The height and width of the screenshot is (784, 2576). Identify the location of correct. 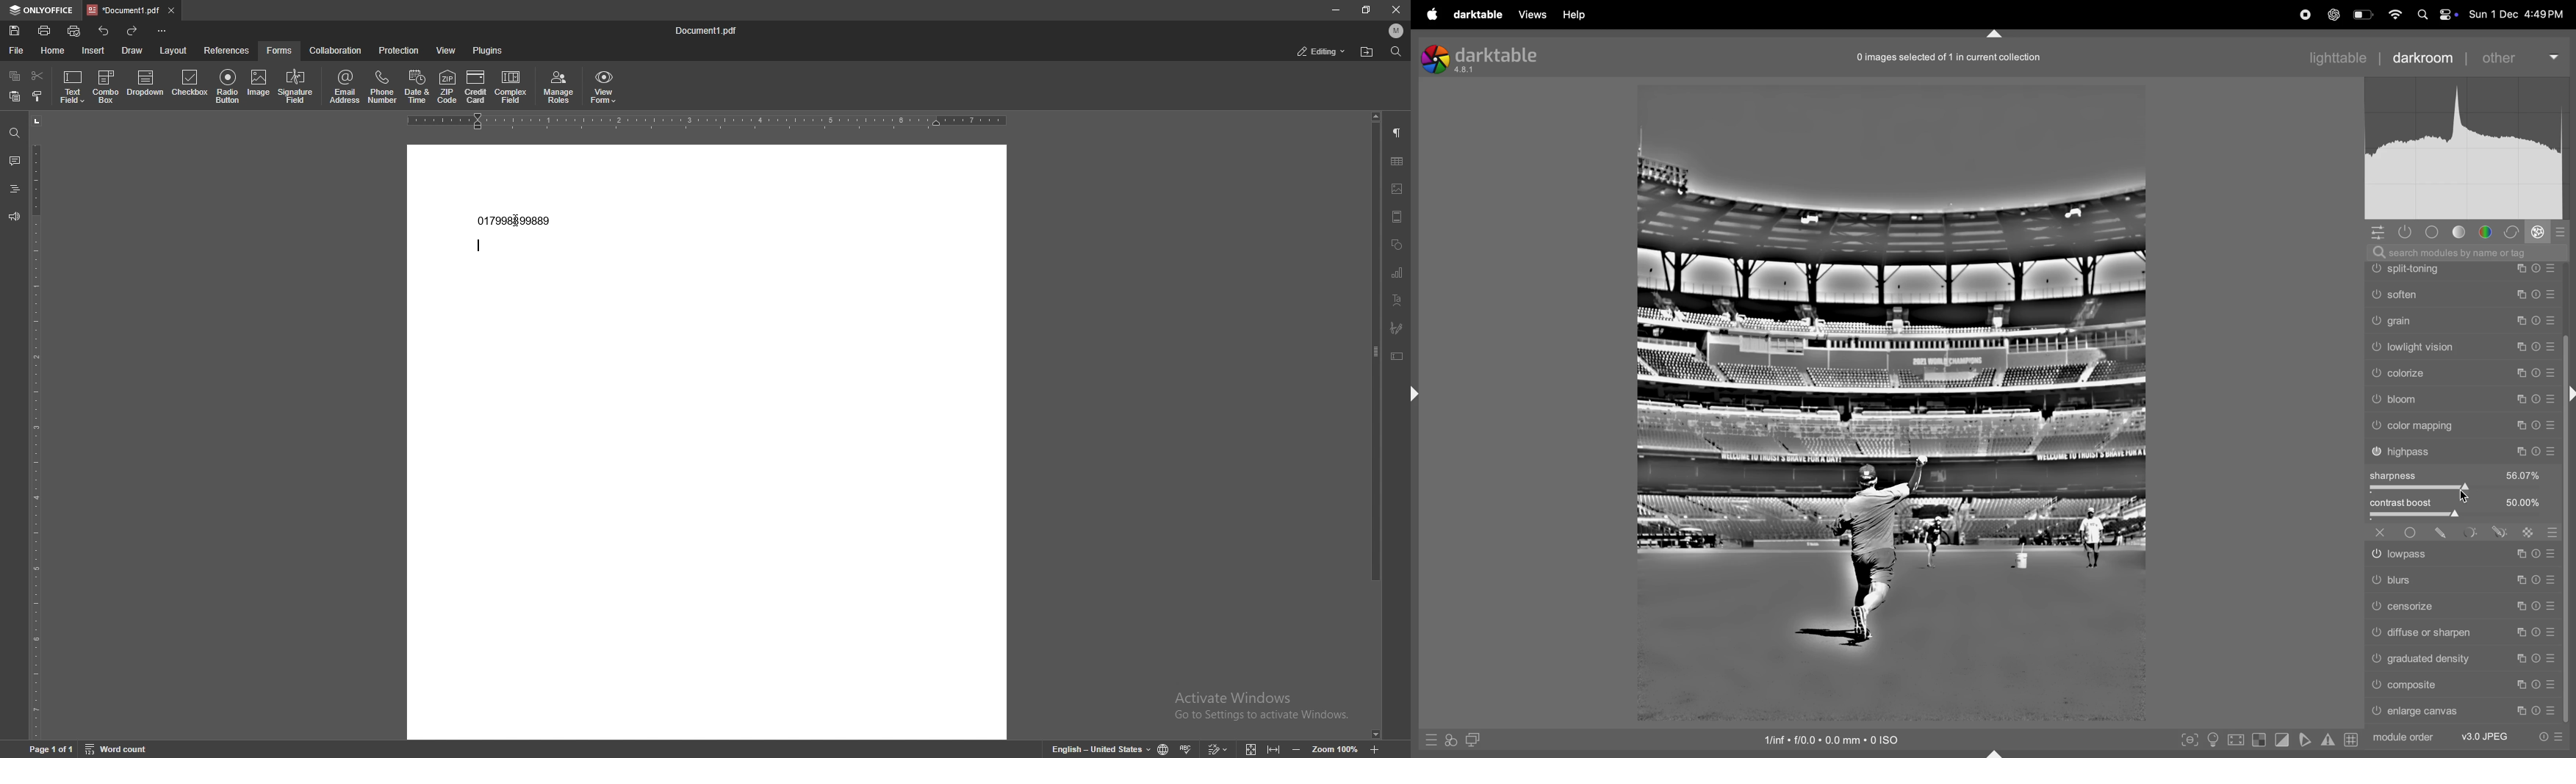
(2513, 231).